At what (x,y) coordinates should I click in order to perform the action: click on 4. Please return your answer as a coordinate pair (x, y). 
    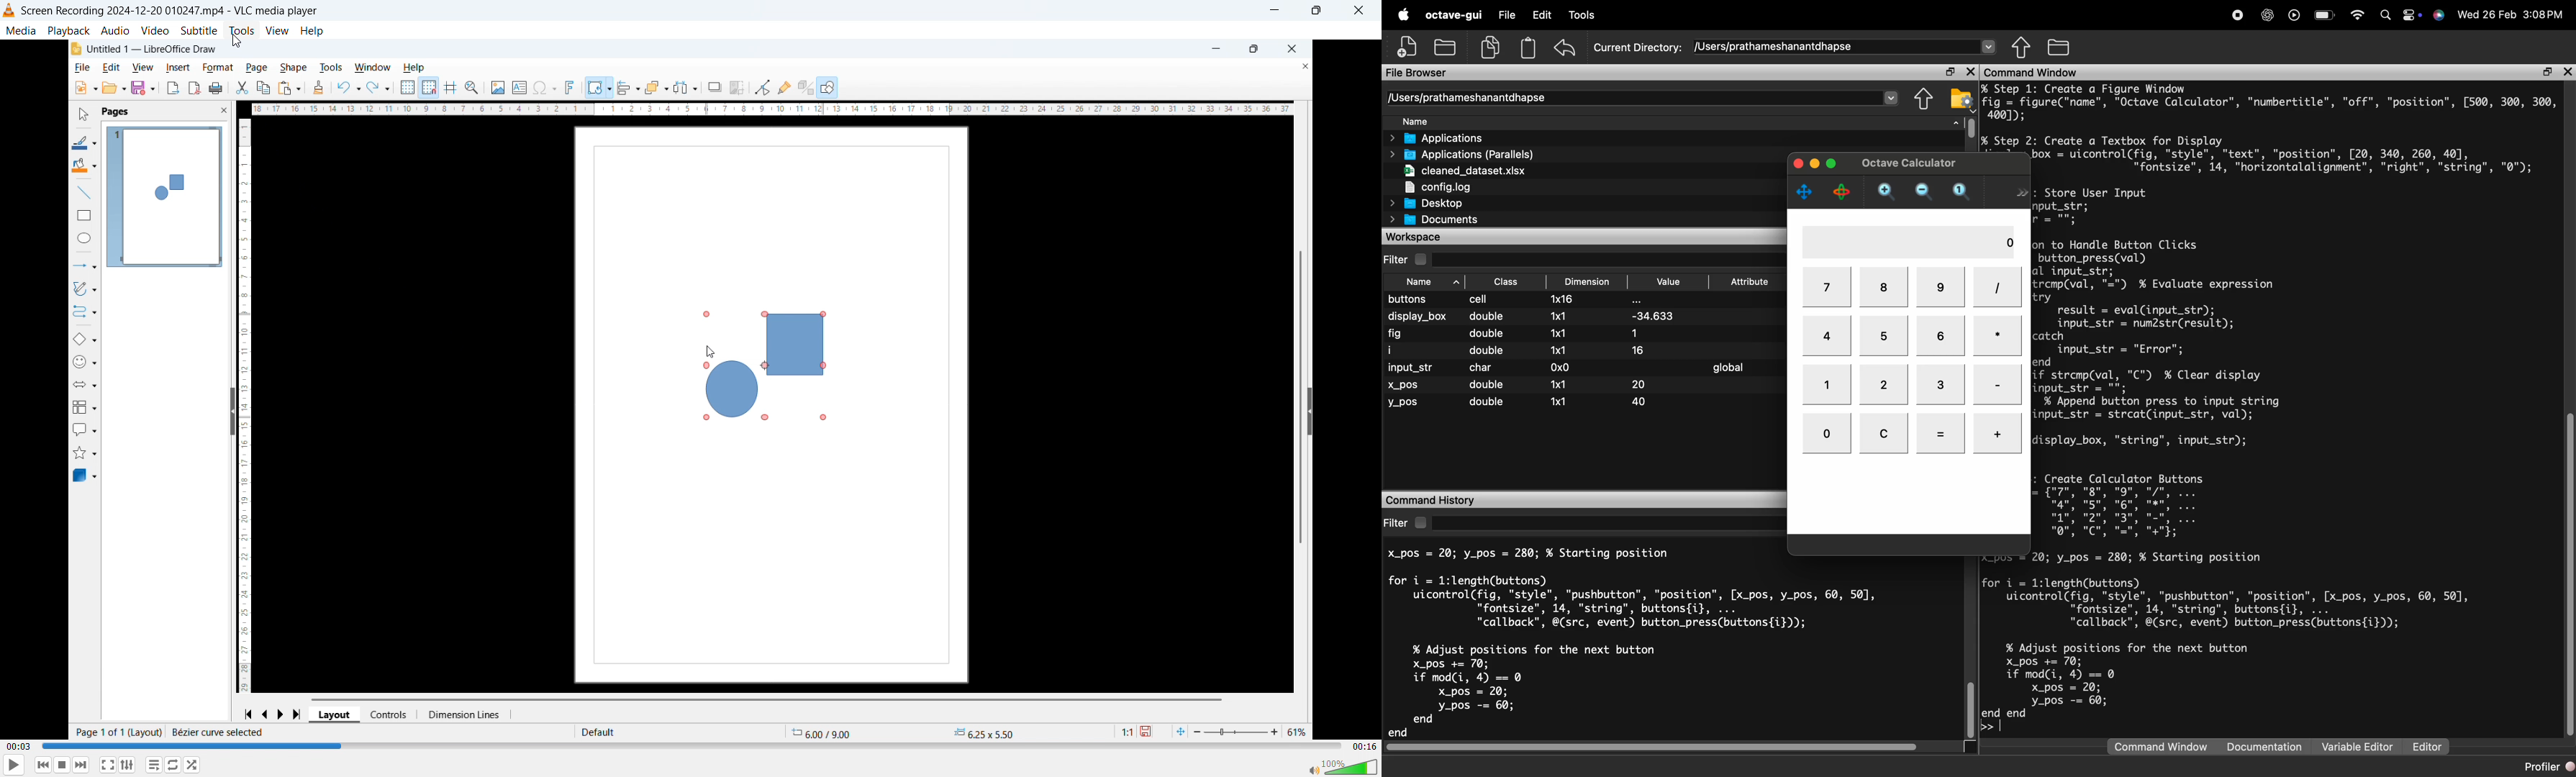
    Looking at the image, I should click on (1827, 335).